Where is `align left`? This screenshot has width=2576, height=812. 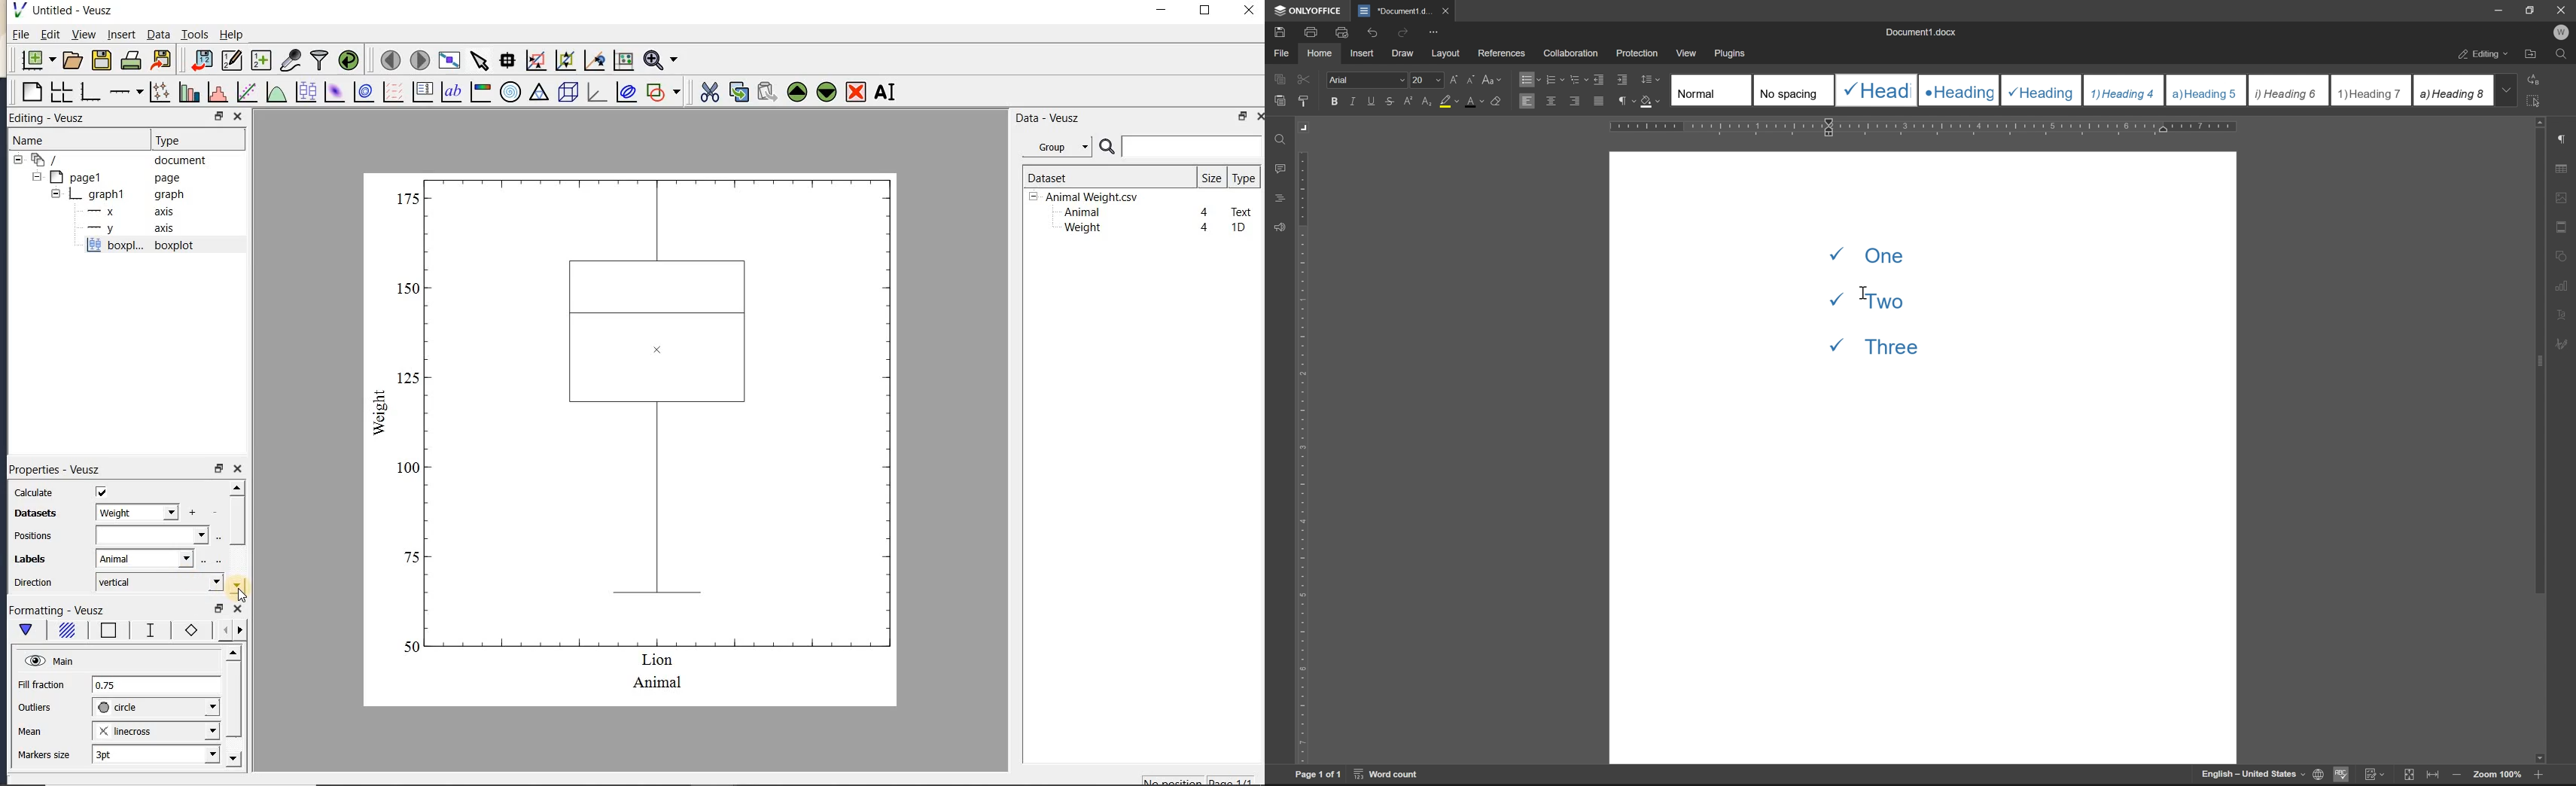
align left is located at coordinates (1526, 100).